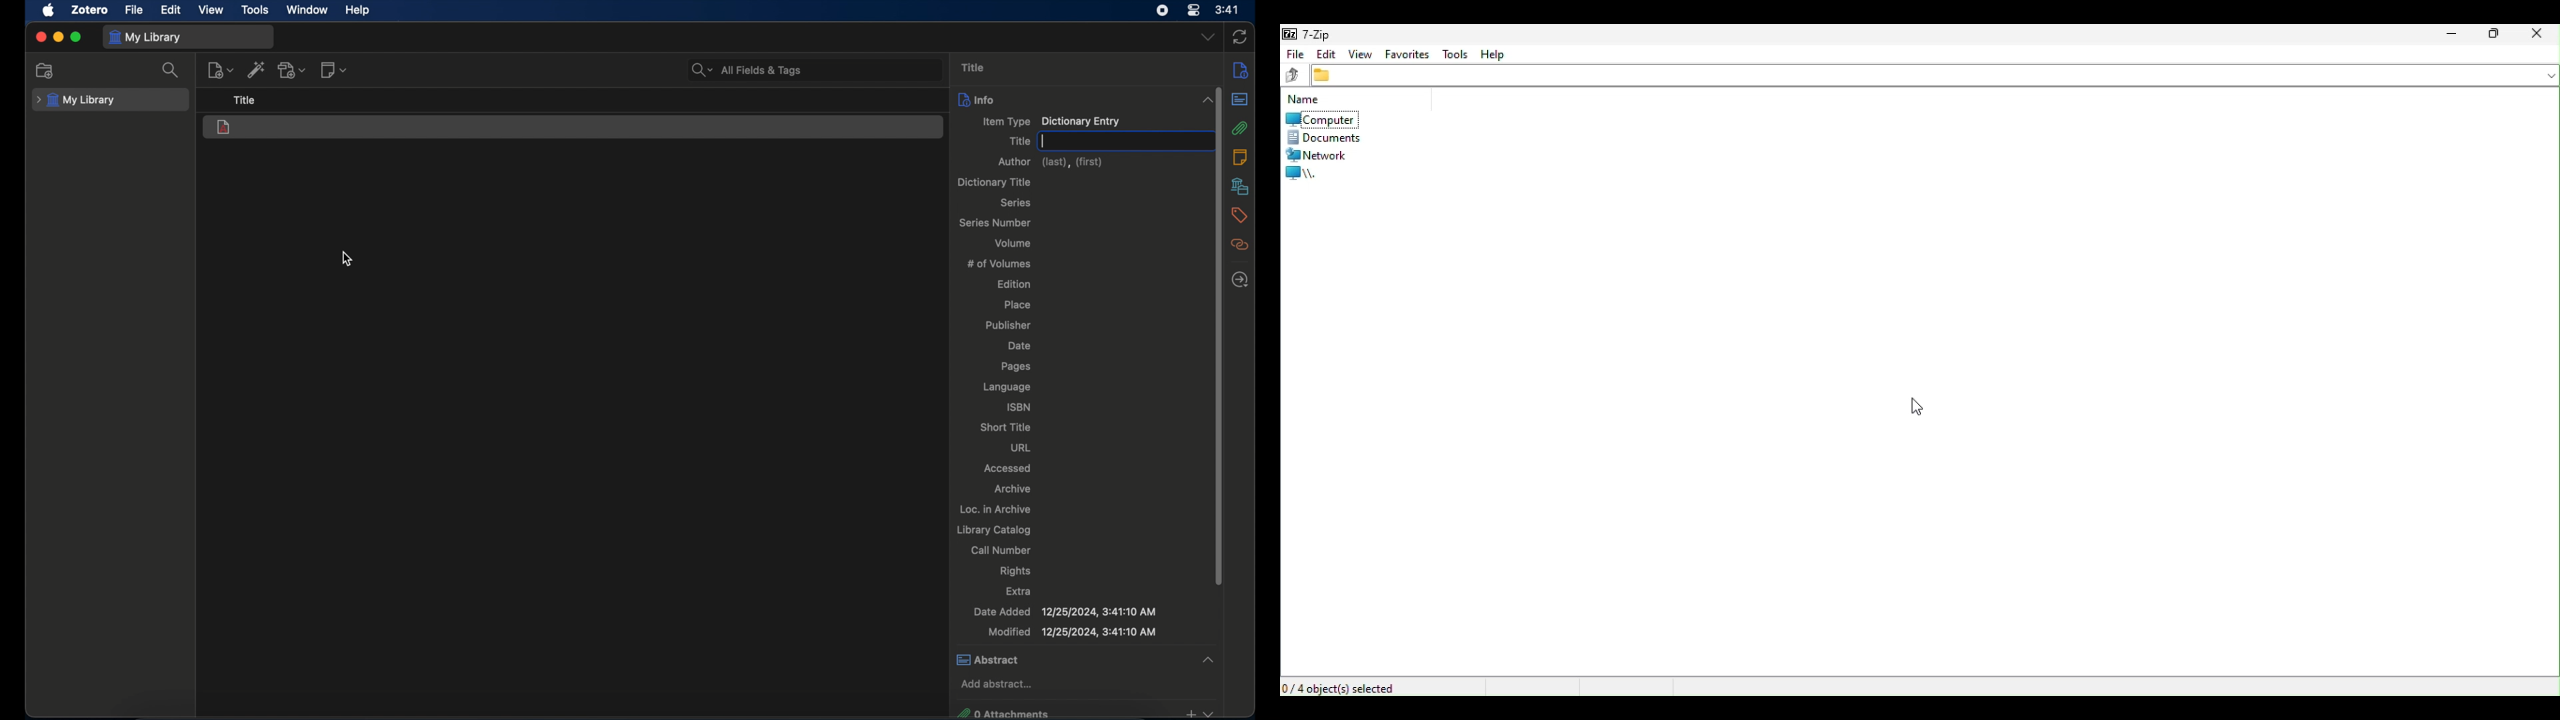 The width and height of the screenshot is (2576, 728). I want to click on accessed, so click(1009, 467).